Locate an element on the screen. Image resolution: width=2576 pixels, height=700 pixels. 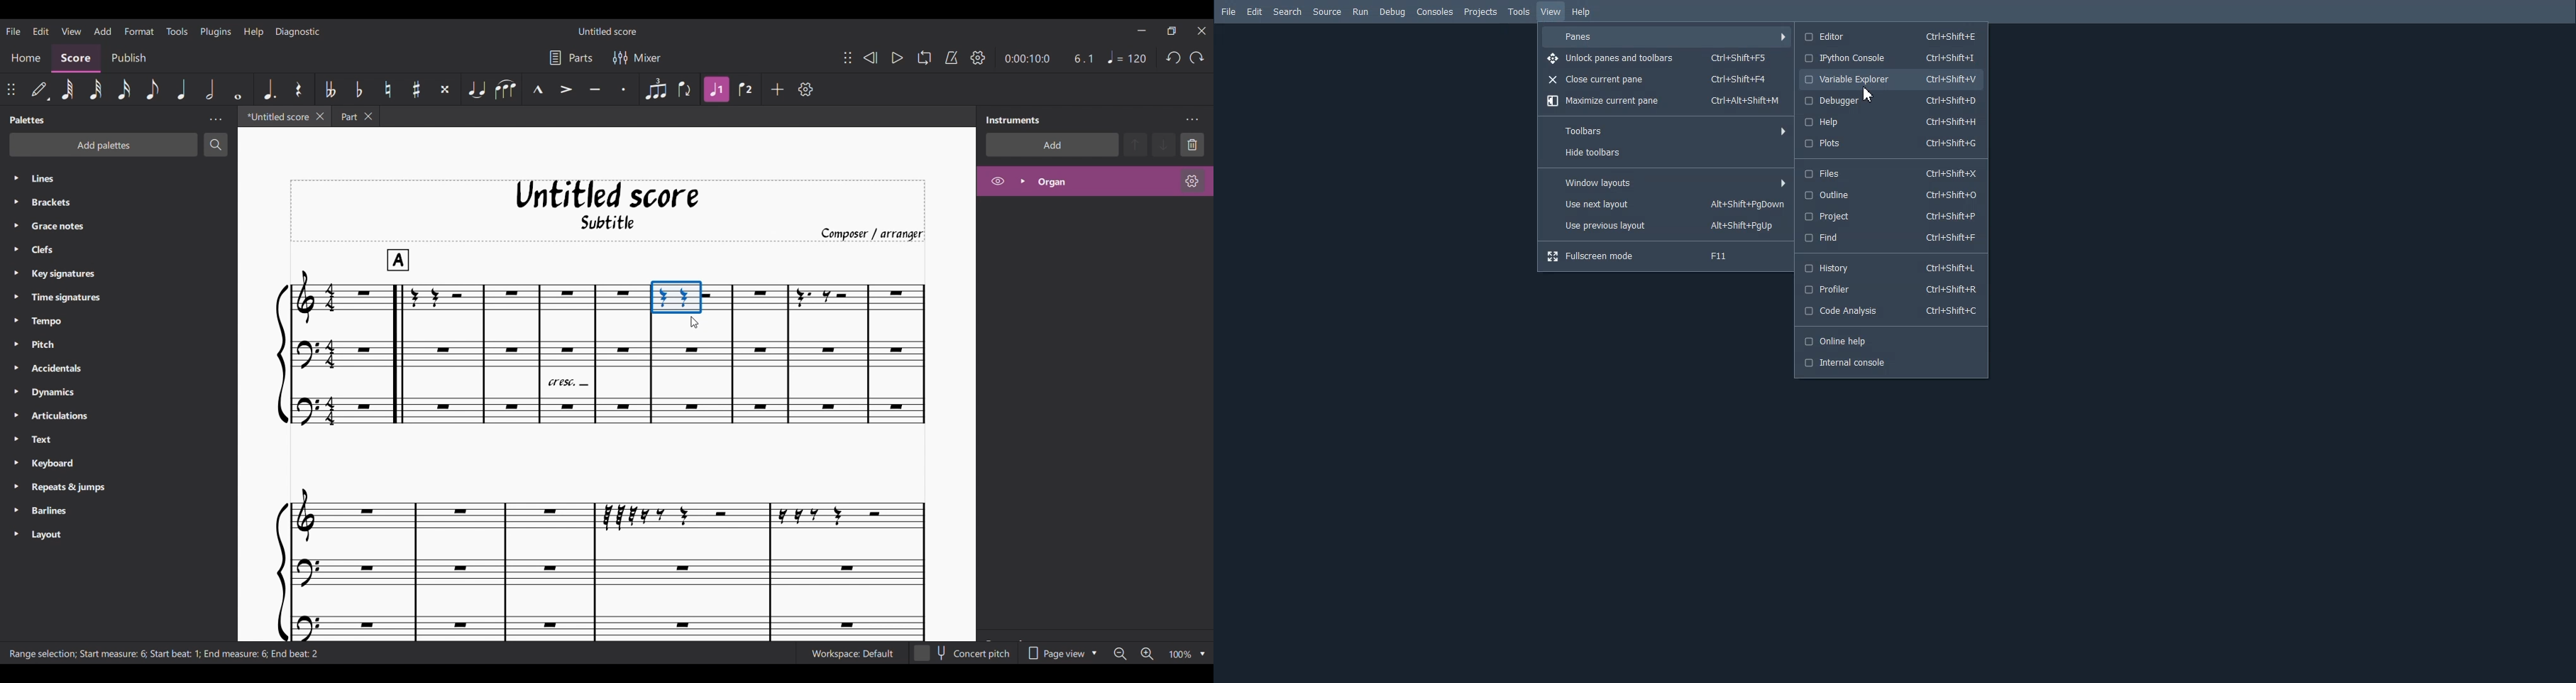
Help menu is located at coordinates (253, 32).